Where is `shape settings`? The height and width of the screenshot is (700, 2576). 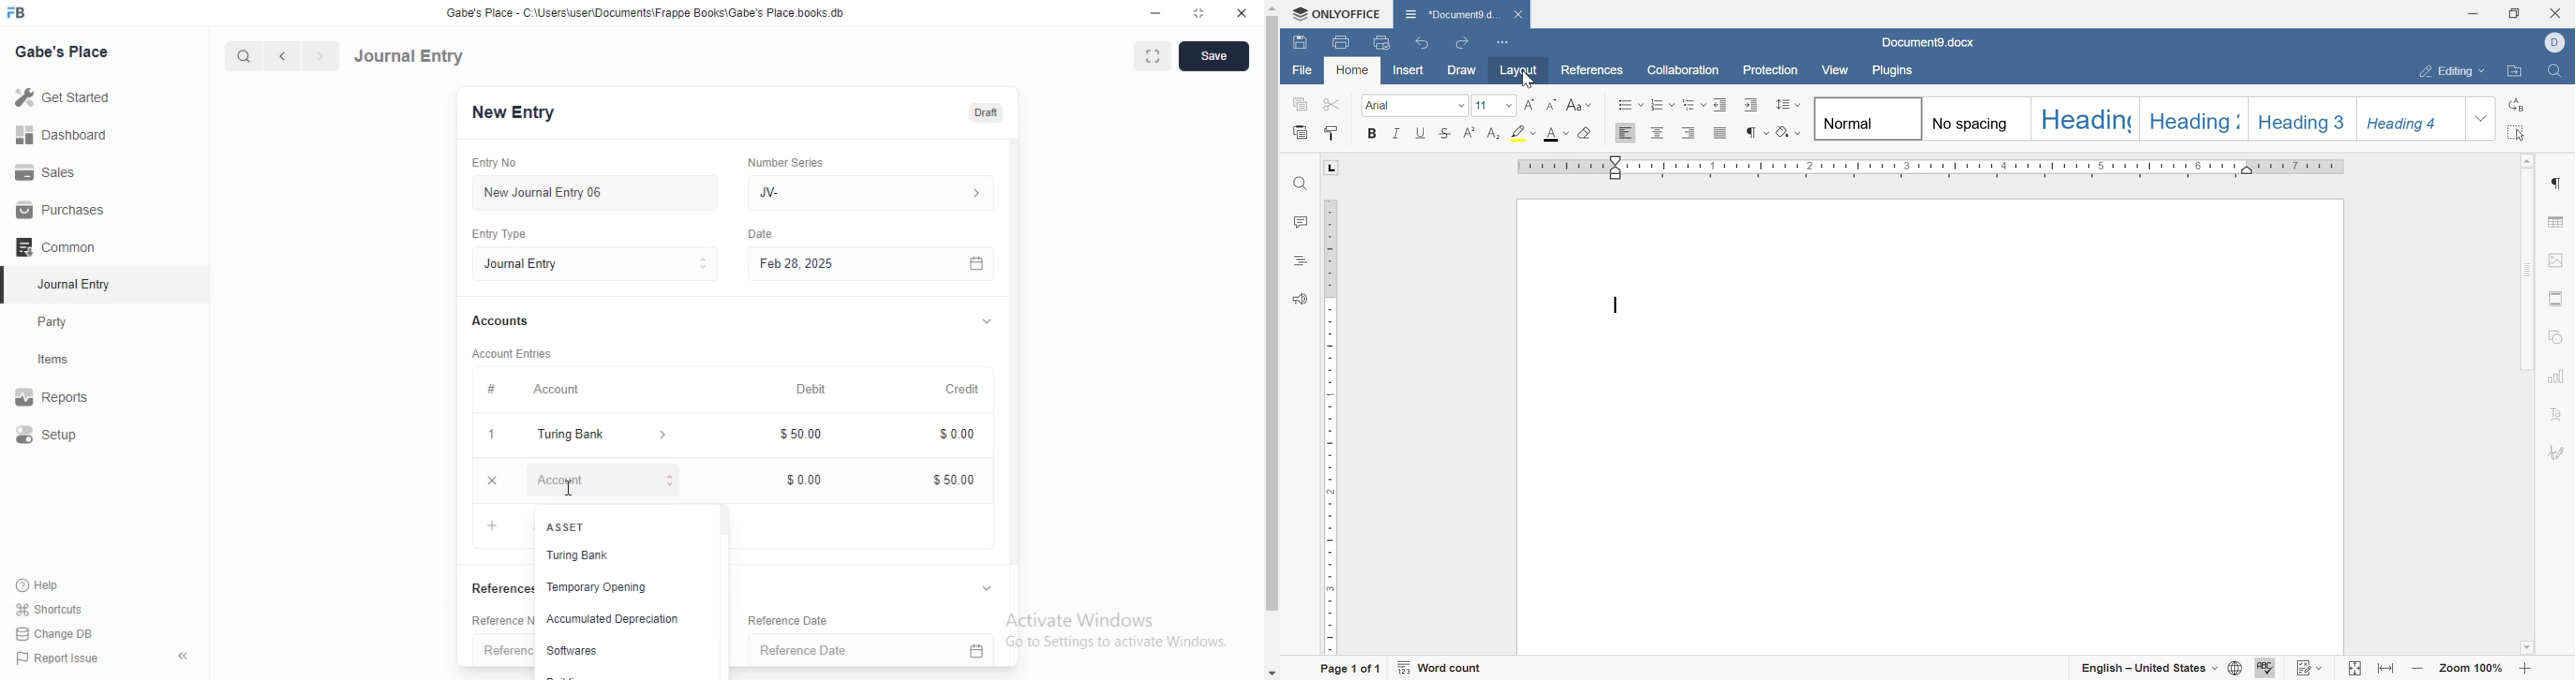 shape settings is located at coordinates (2557, 339).